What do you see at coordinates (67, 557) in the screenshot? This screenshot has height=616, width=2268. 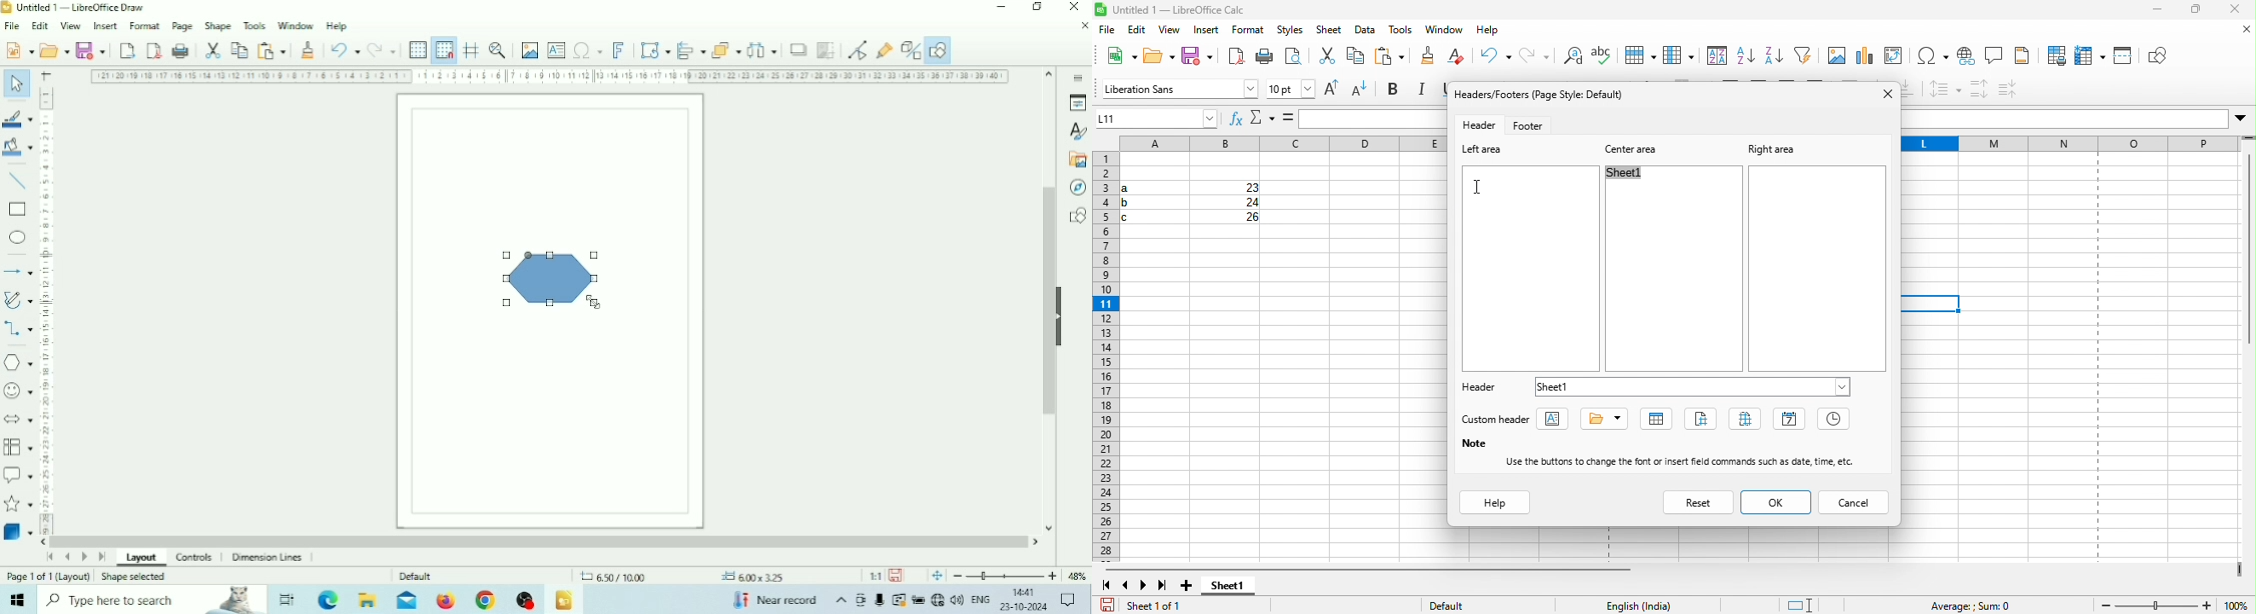 I see `Scroll to previous page` at bounding box center [67, 557].